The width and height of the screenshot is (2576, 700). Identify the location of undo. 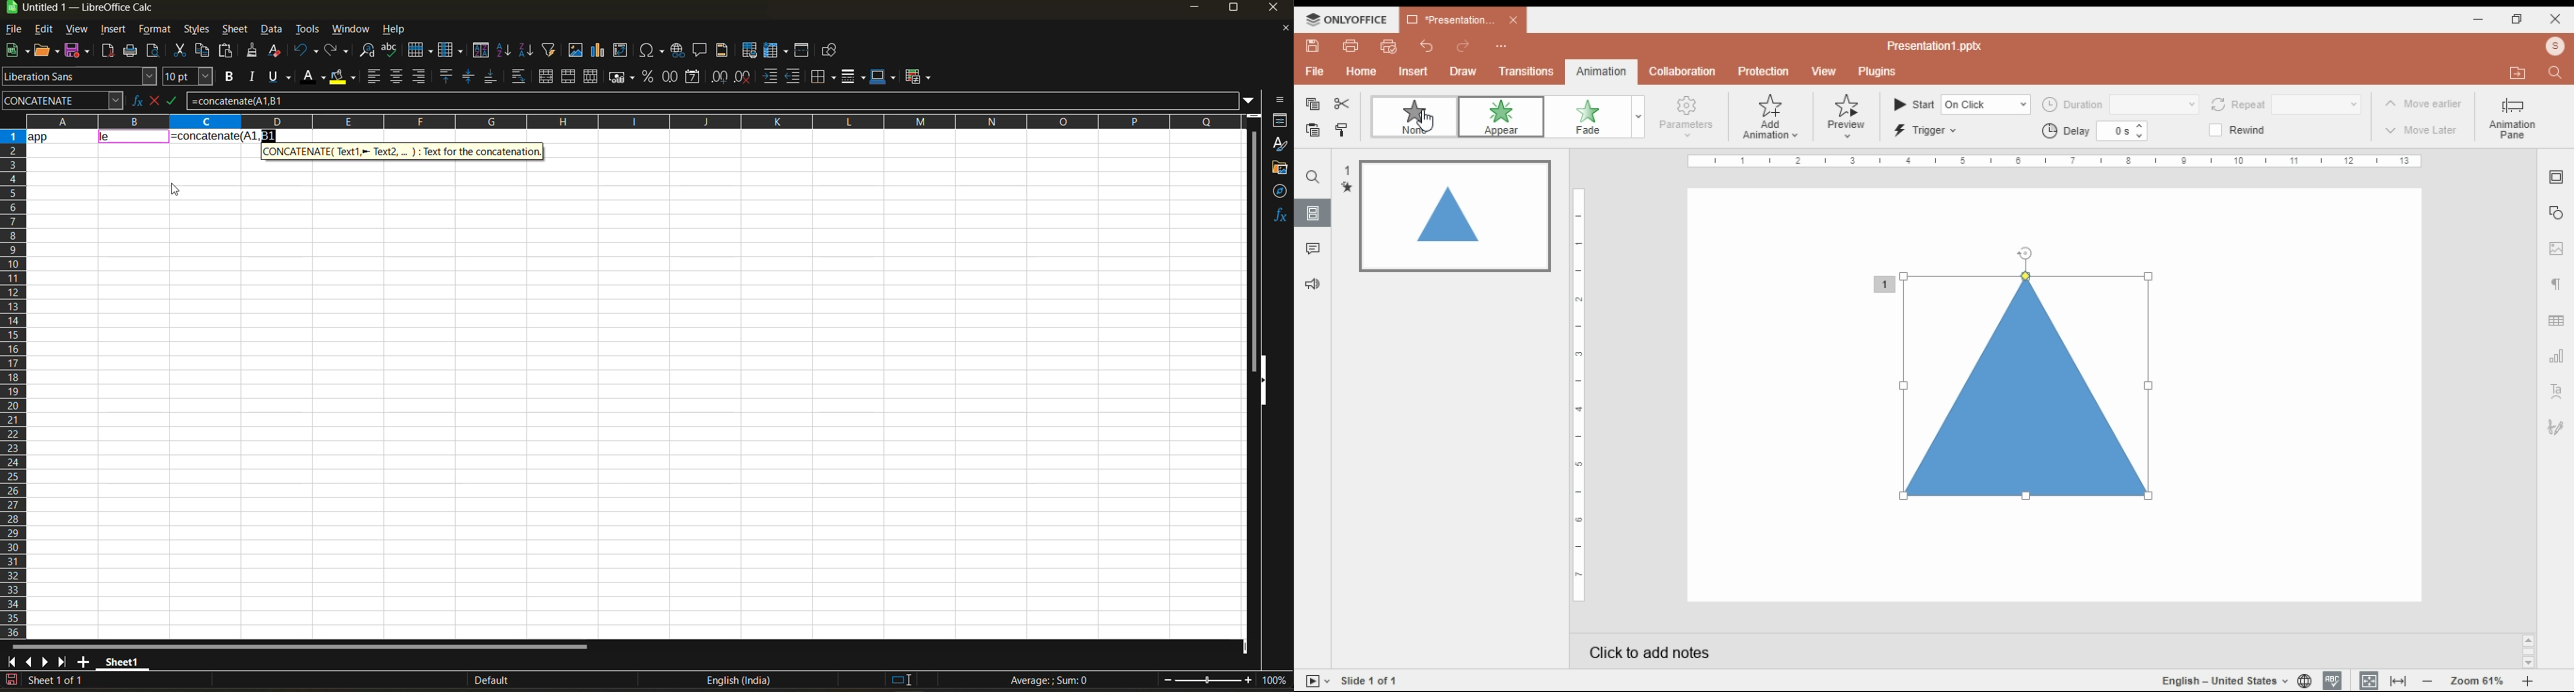
(306, 51).